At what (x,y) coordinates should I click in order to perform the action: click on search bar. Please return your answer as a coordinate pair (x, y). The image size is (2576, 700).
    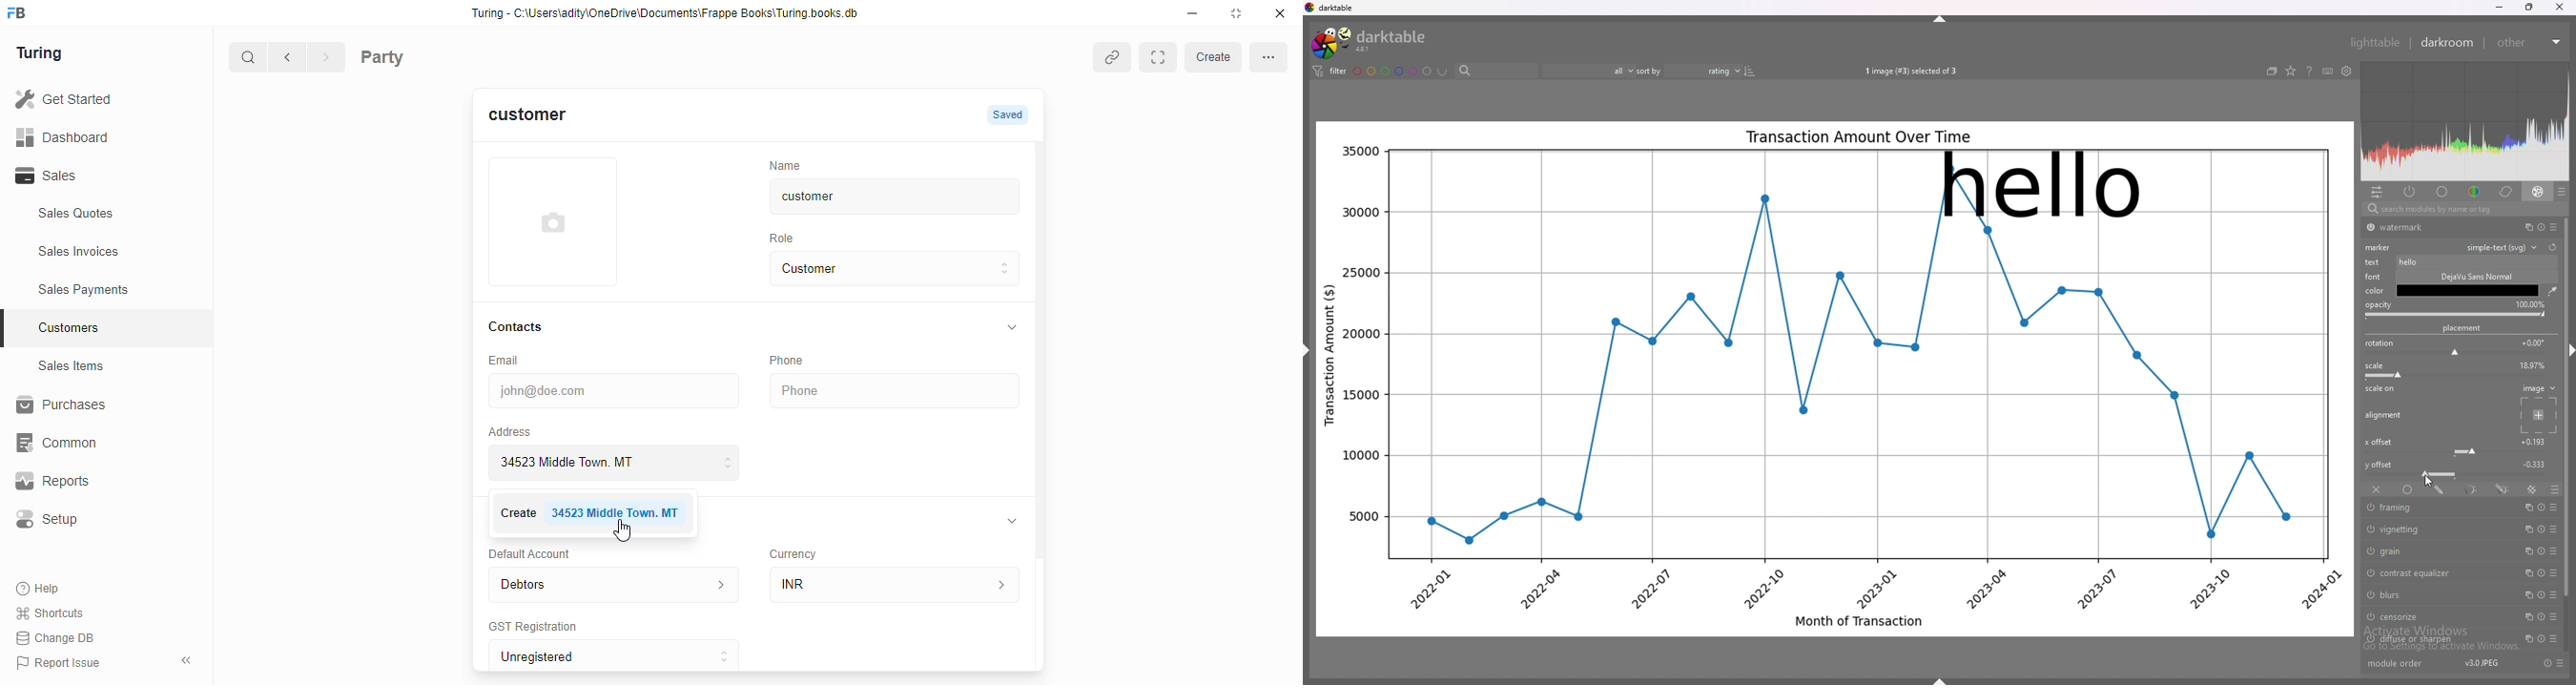
    Looking at the image, I should click on (2461, 210).